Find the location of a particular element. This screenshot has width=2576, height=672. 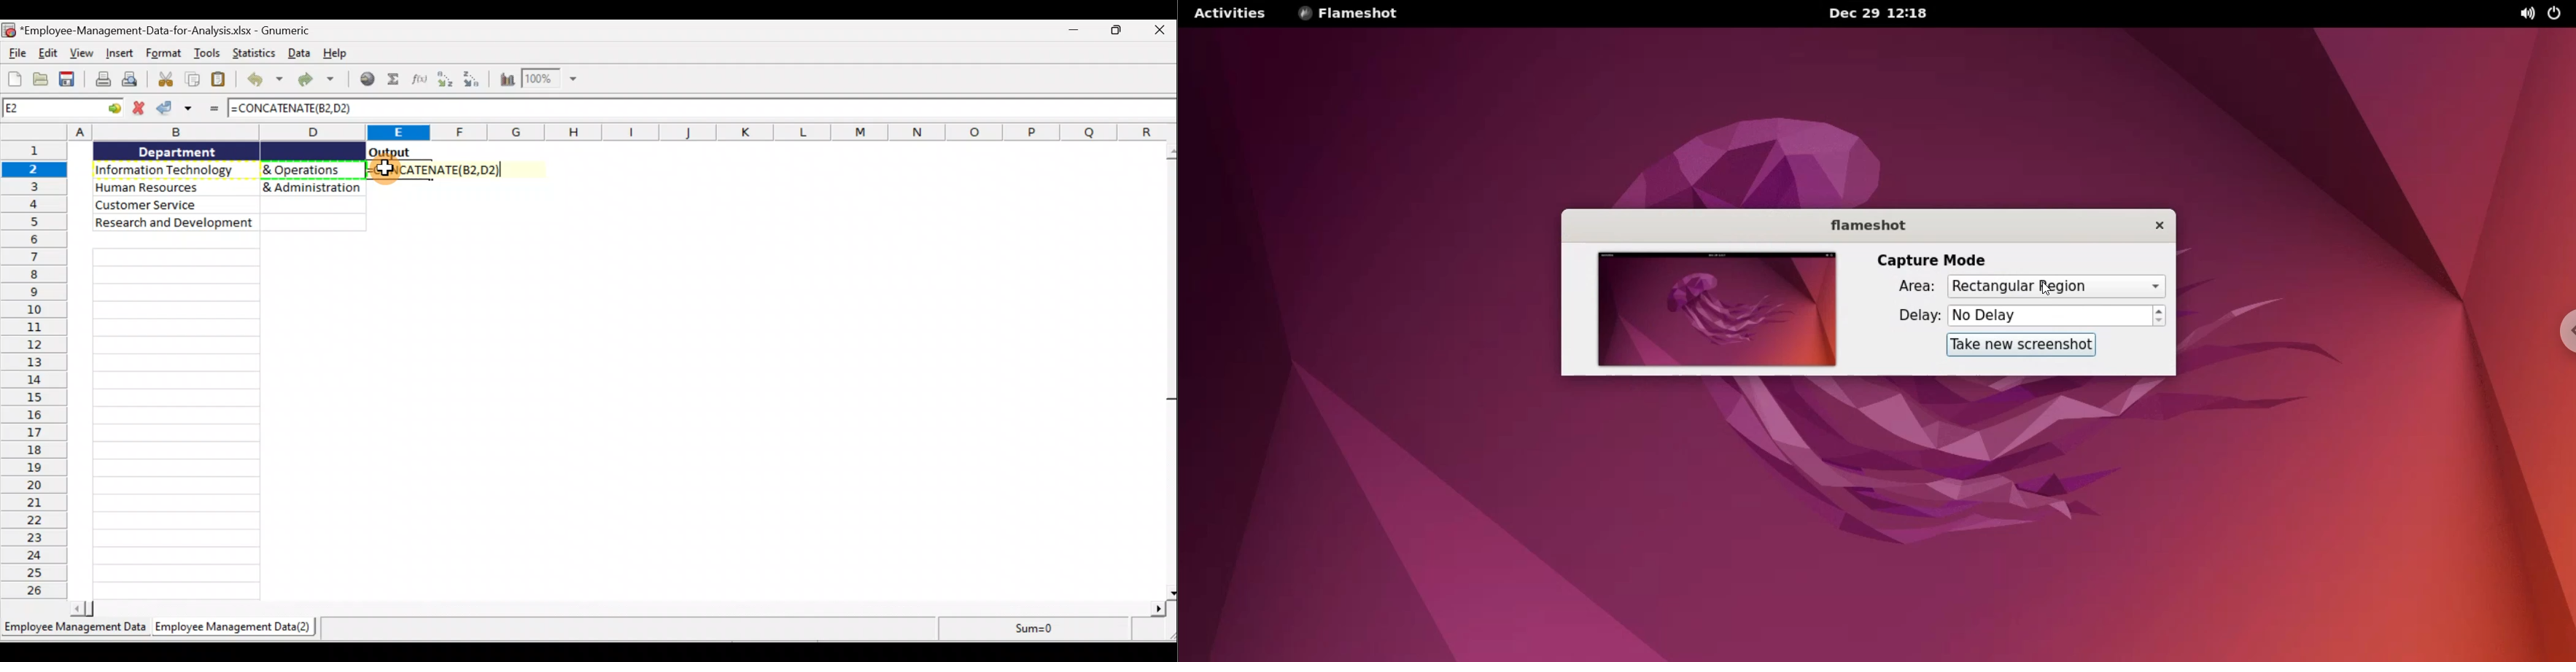

Data is located at coordinates (299, 54).